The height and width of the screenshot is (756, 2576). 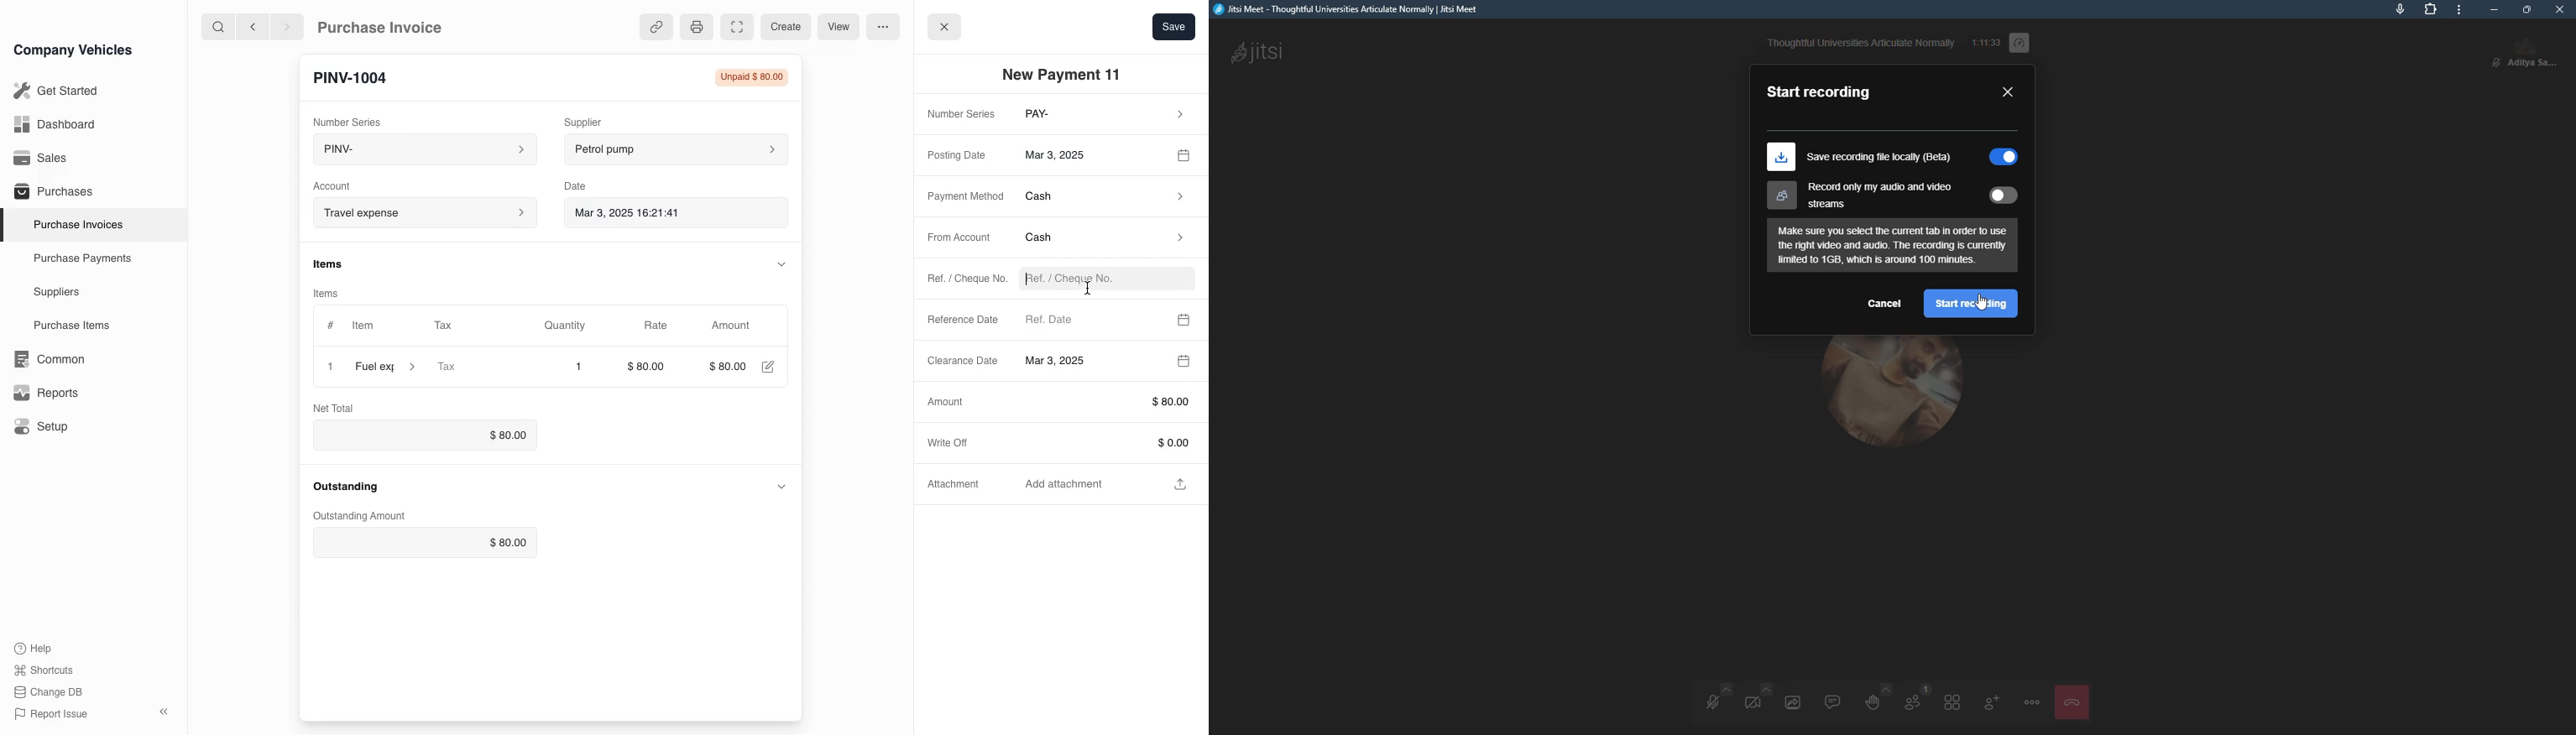 I want to click on ‘Write Off, so click(x=954, y=441).